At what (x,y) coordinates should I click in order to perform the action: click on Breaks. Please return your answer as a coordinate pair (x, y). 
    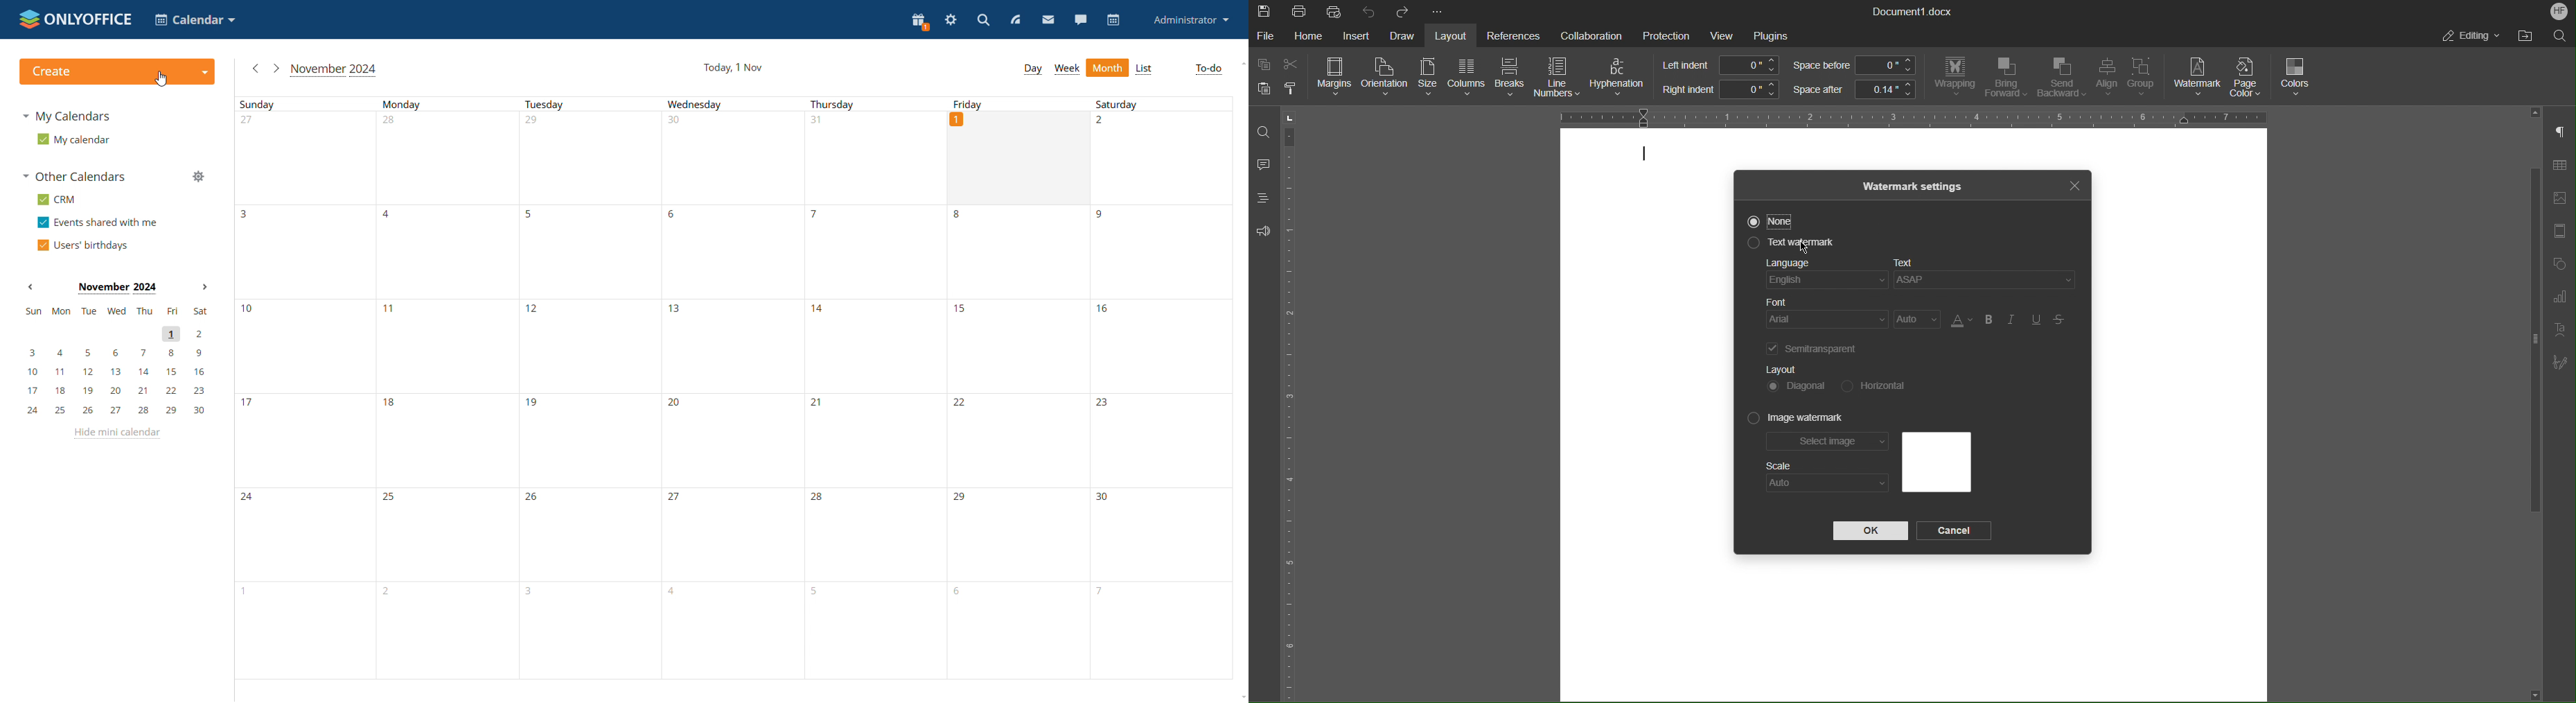
    Looking at the image, I should click on (1510, 78).